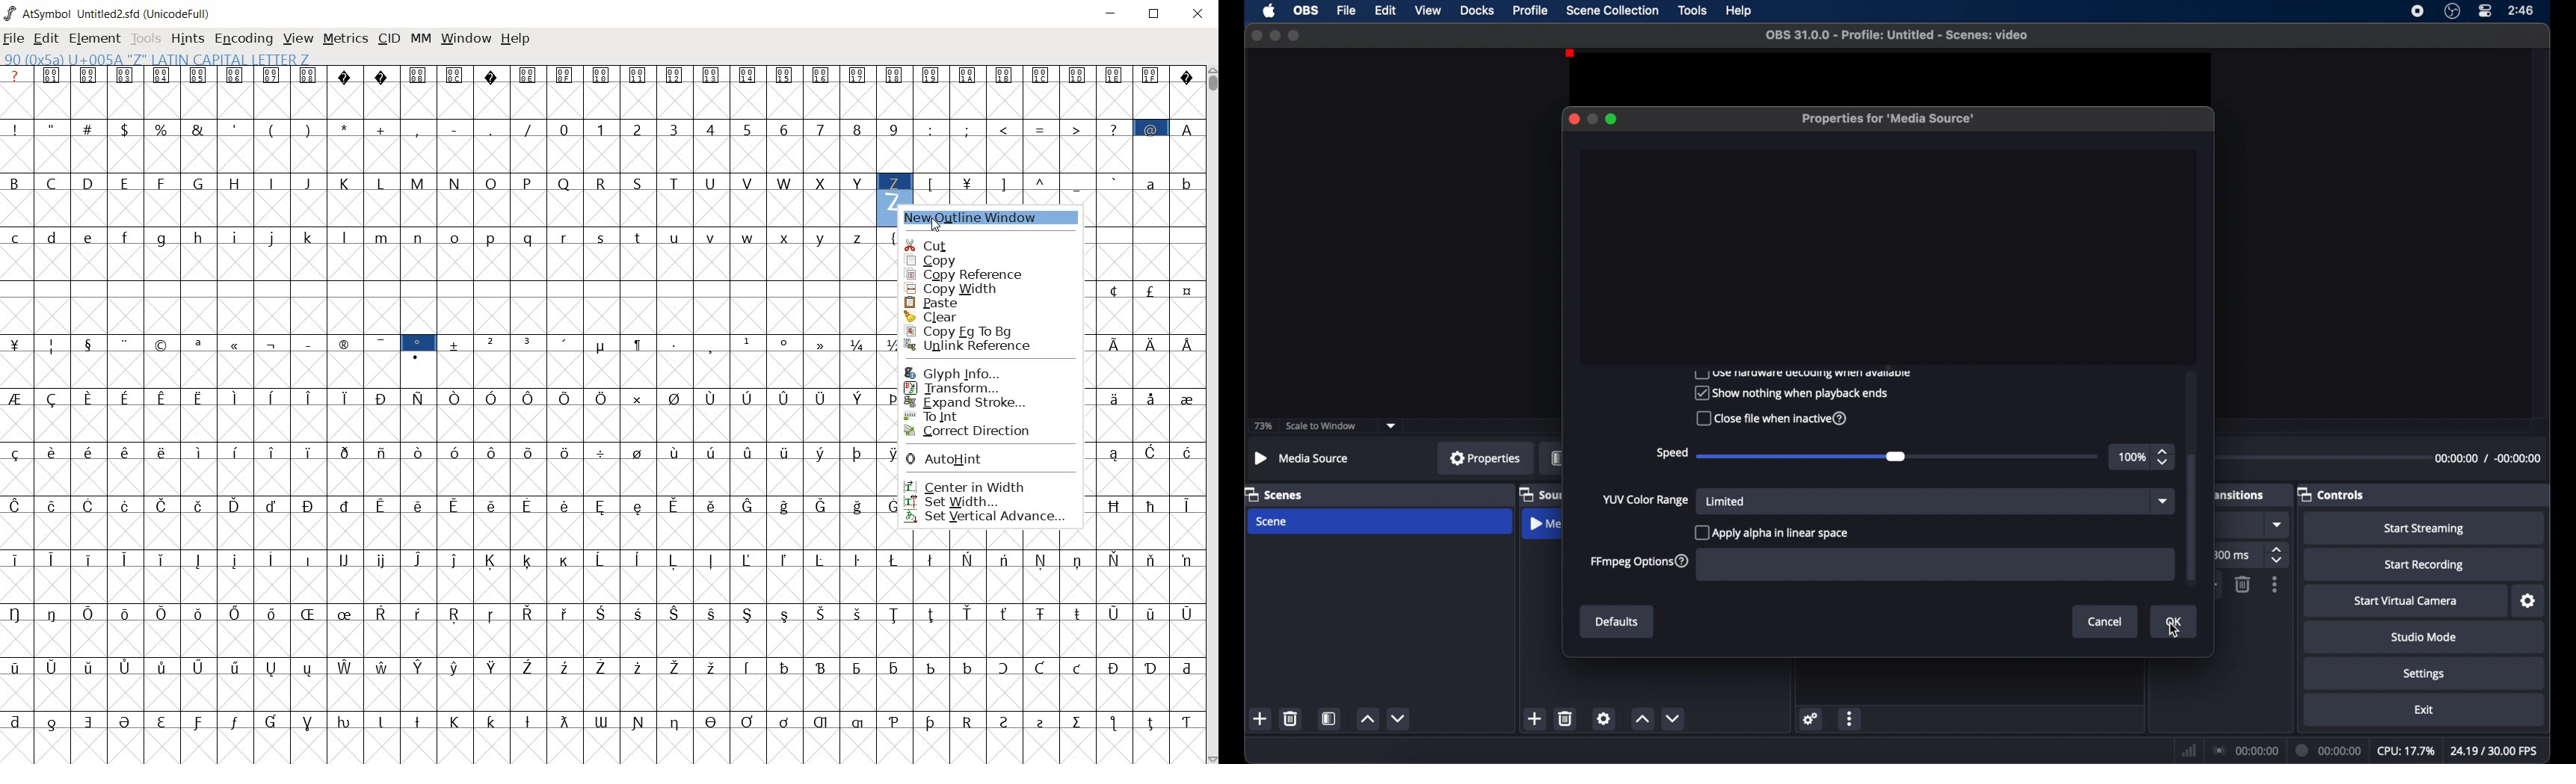 This screenshot has height=784, width=2576. What do you see at coordinates (1897, 456) in the screenshot?
I see `slider` at bounding box center [1897, 456].